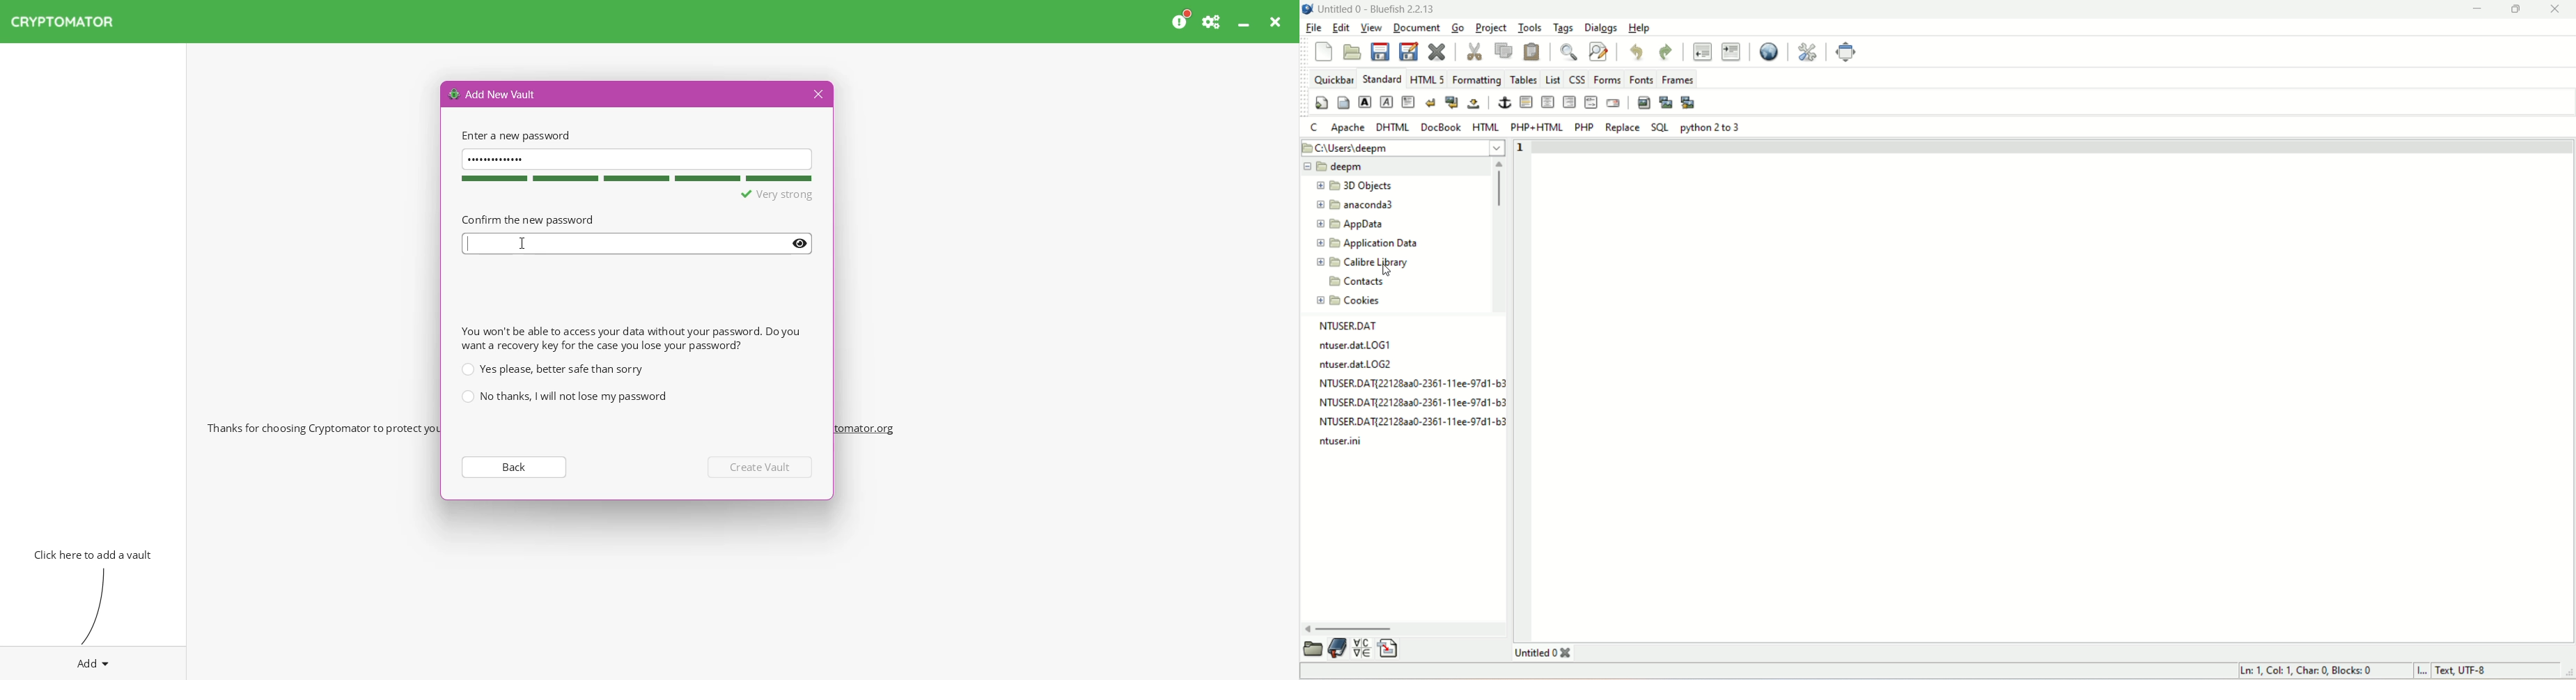  Describe the element at coordinates (1350, 186) in the screenshot. I see `3D object` at that location.